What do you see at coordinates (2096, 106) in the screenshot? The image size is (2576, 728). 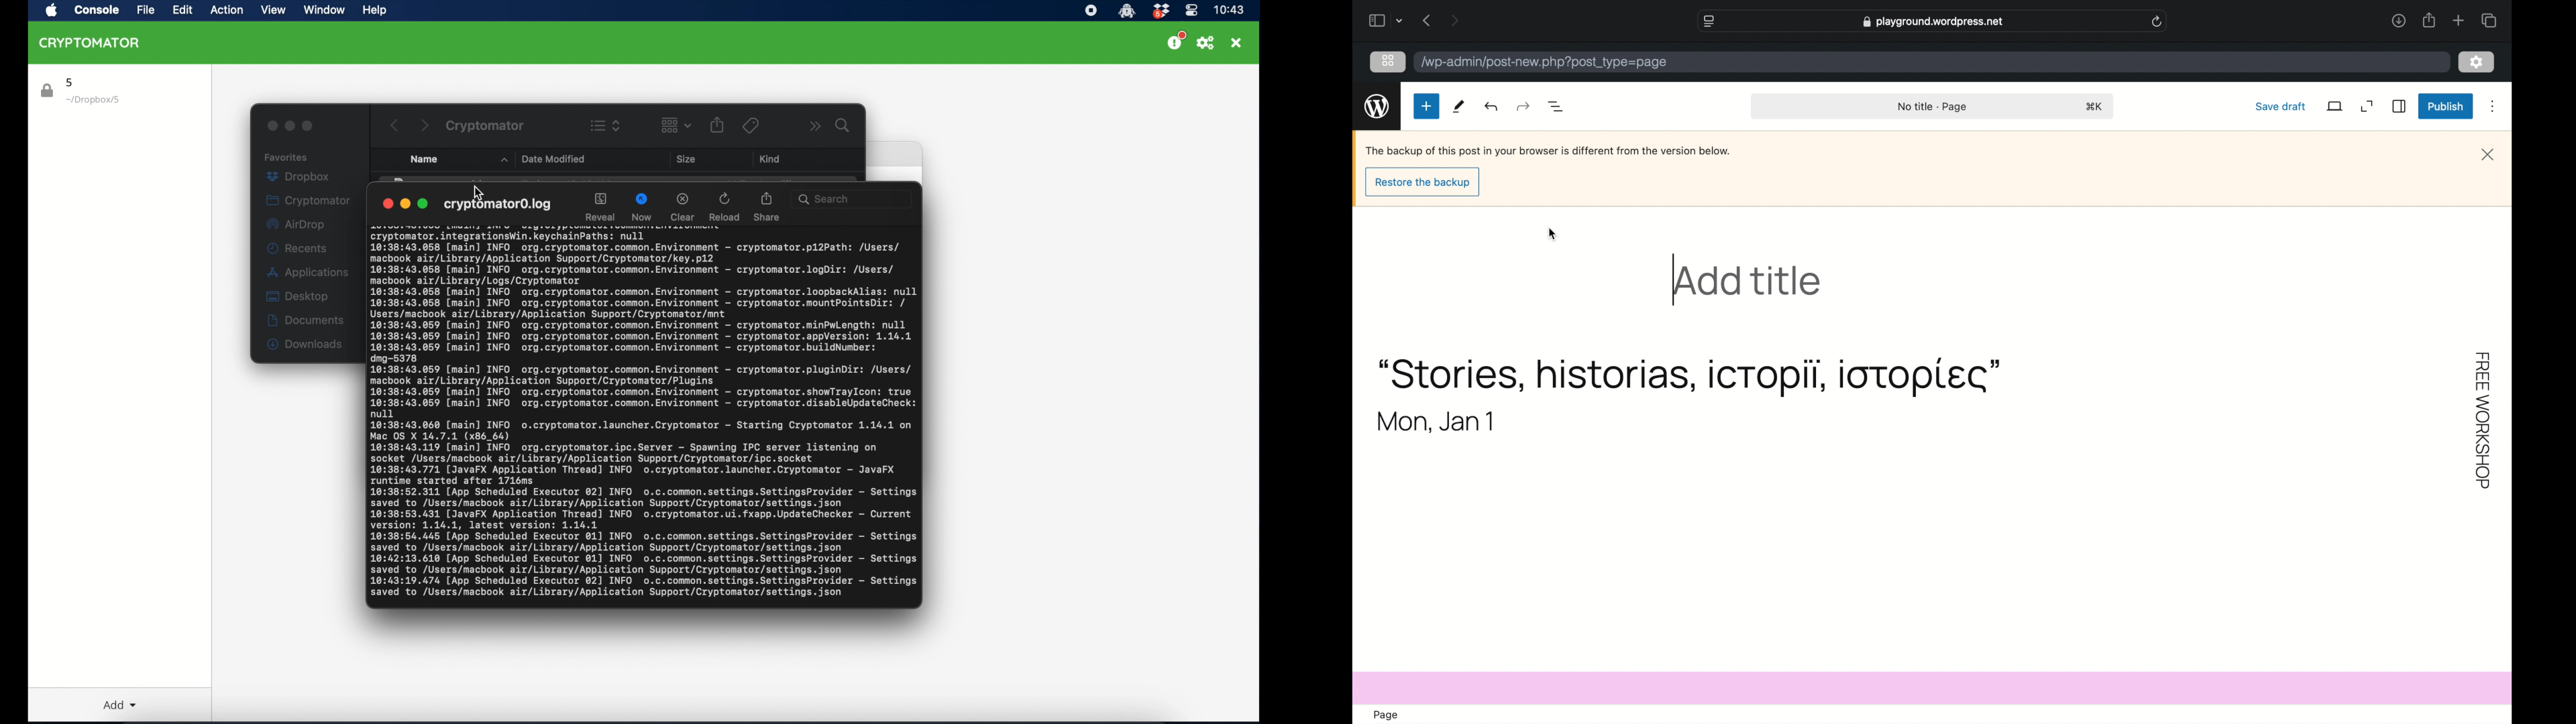 I see `shortcut` at bounding box center [2096, 106].